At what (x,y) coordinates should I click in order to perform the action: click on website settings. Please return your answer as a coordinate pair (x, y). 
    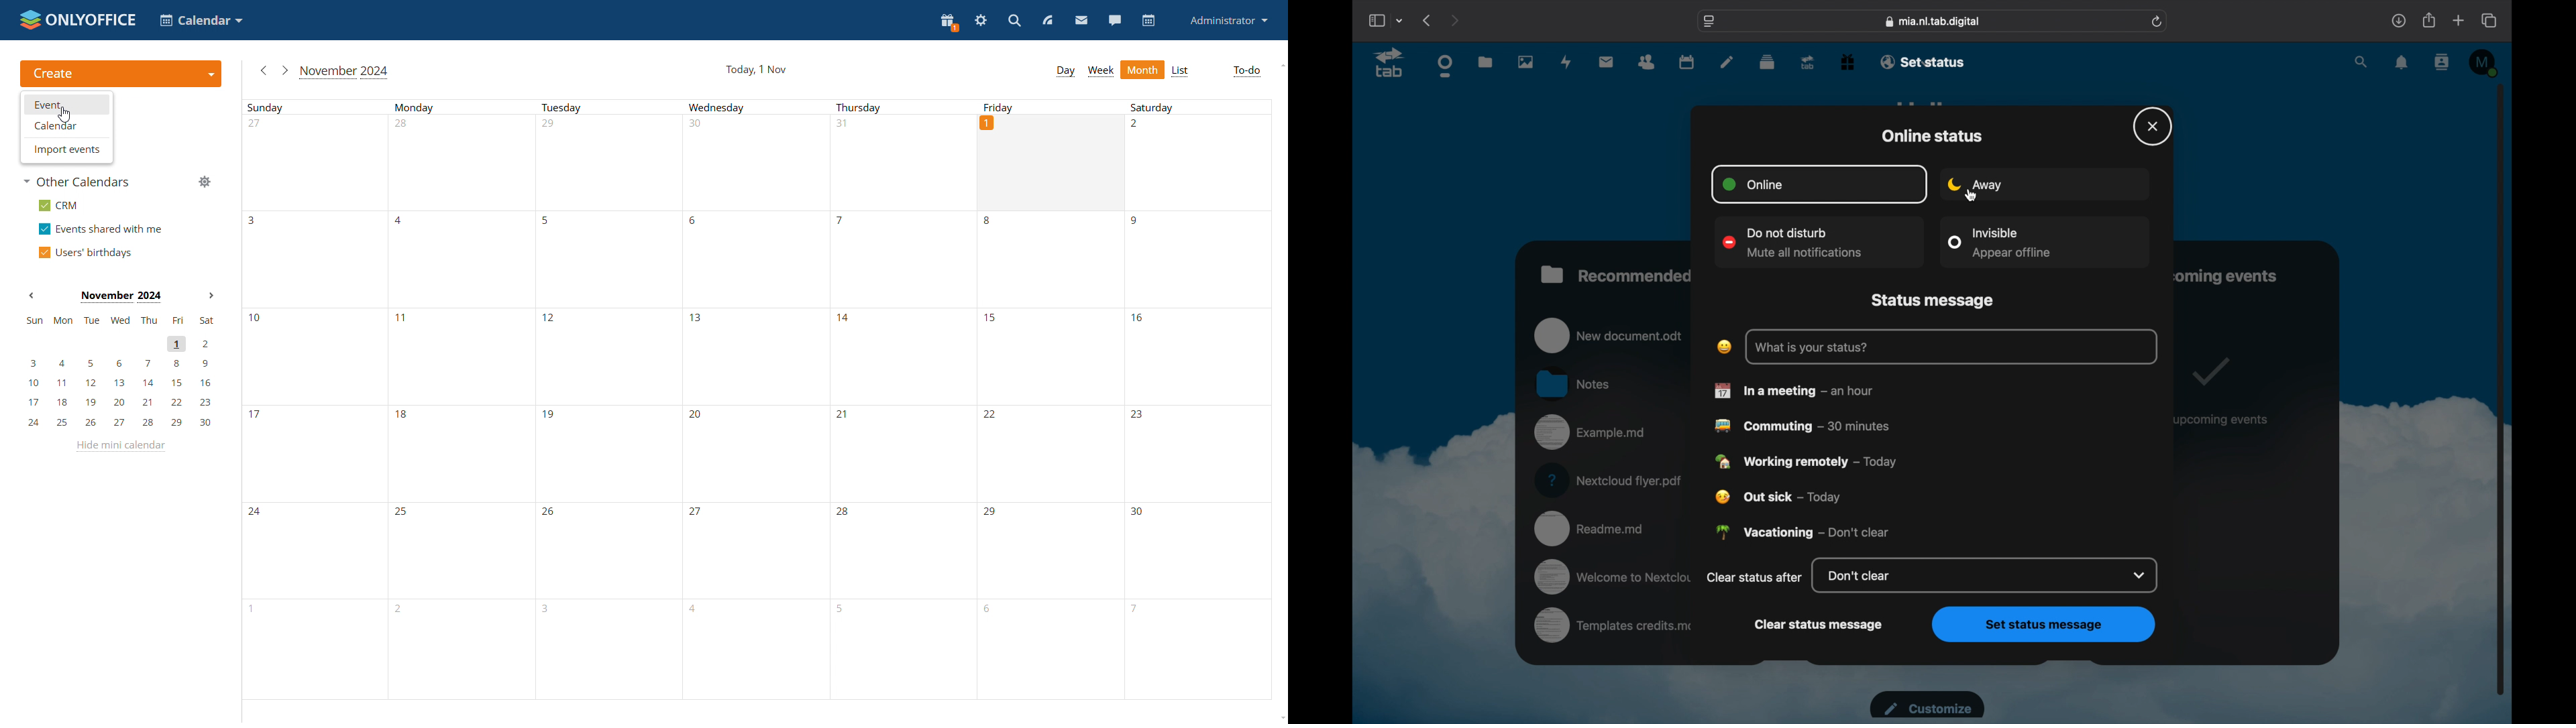
    Looking at the image, I should click on (1709, 22).